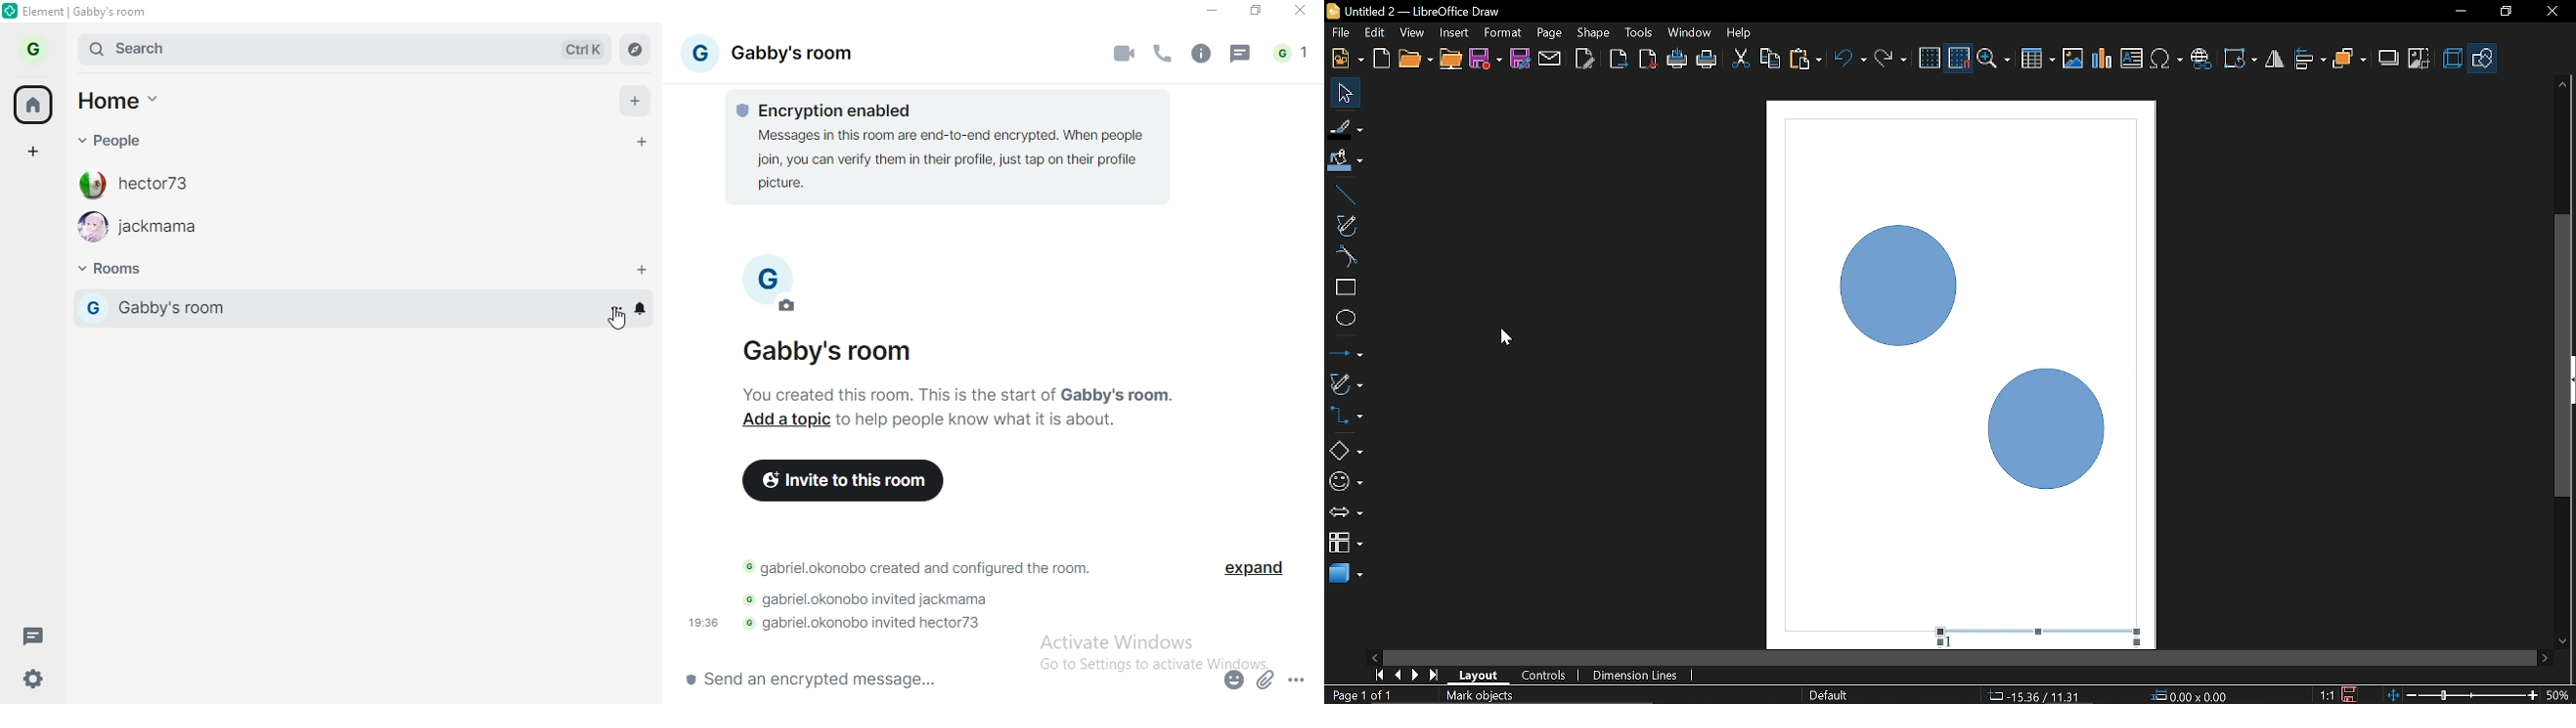 The height and width of the screenshot is (728, 2576). What do you see at coordinates (2103, 59) in the screenshot?
I see `Diagram` at bounding box center [2103, 59].